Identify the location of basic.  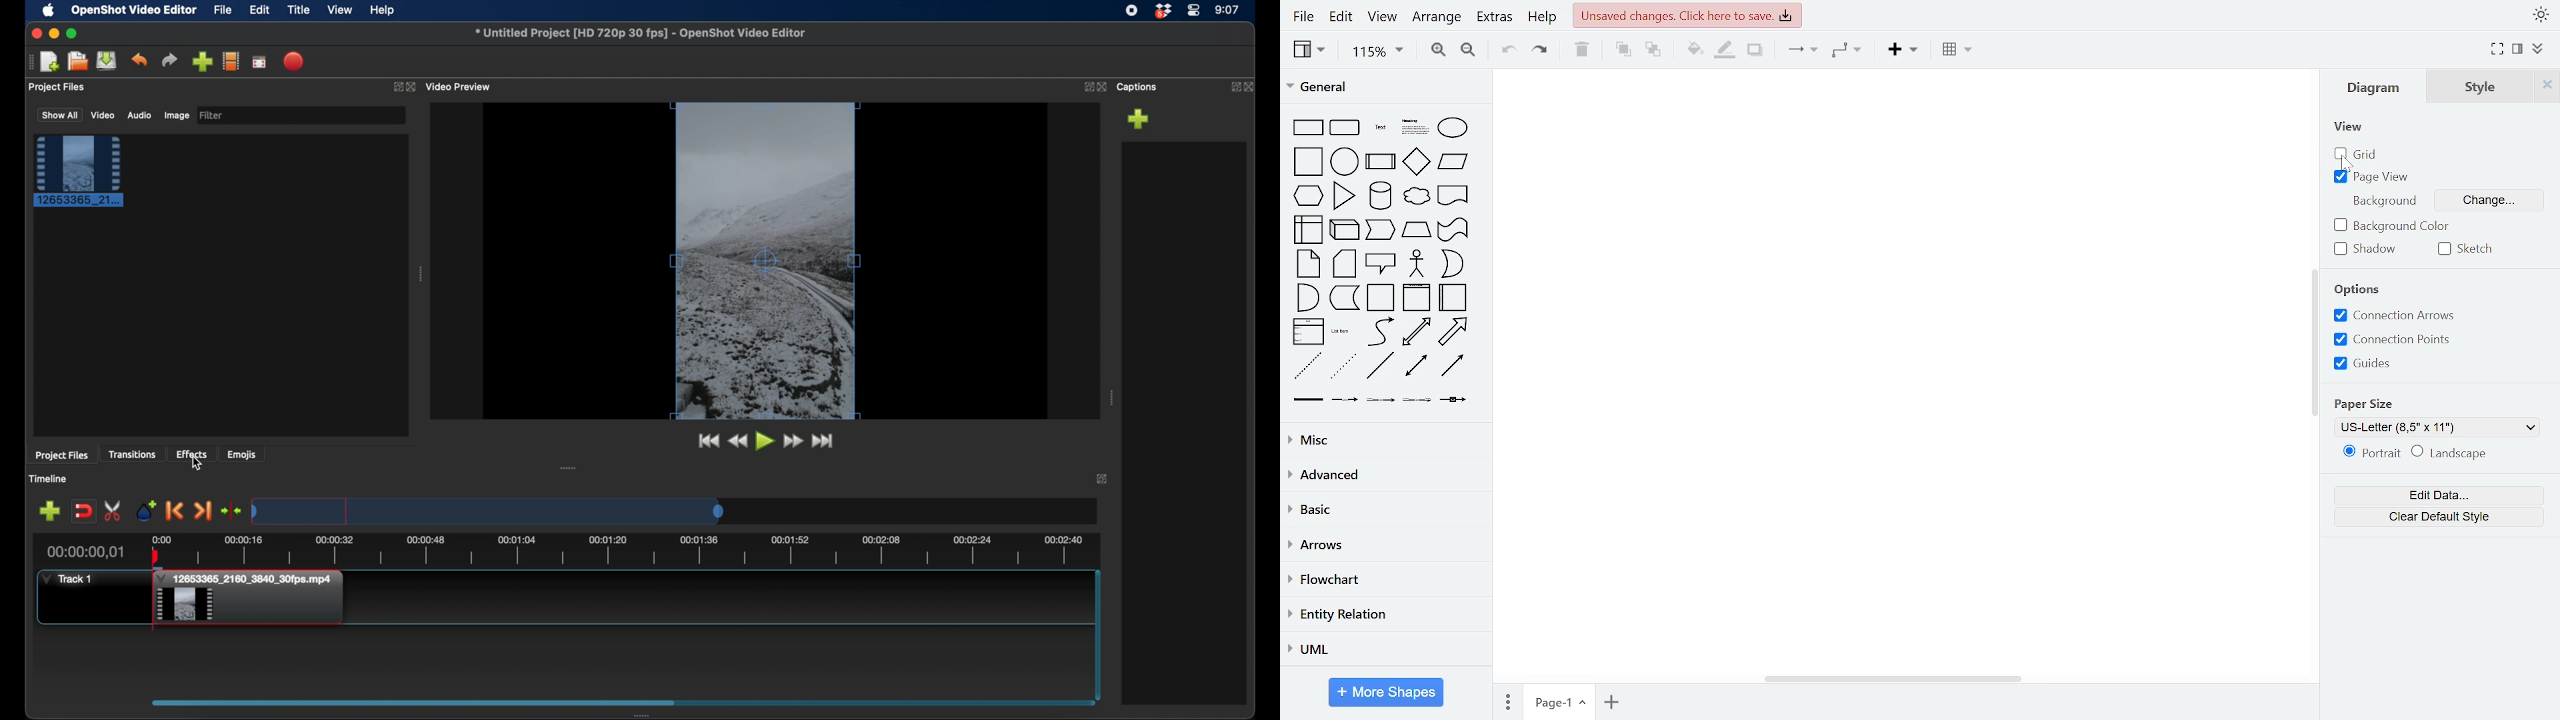
(1382, 509).